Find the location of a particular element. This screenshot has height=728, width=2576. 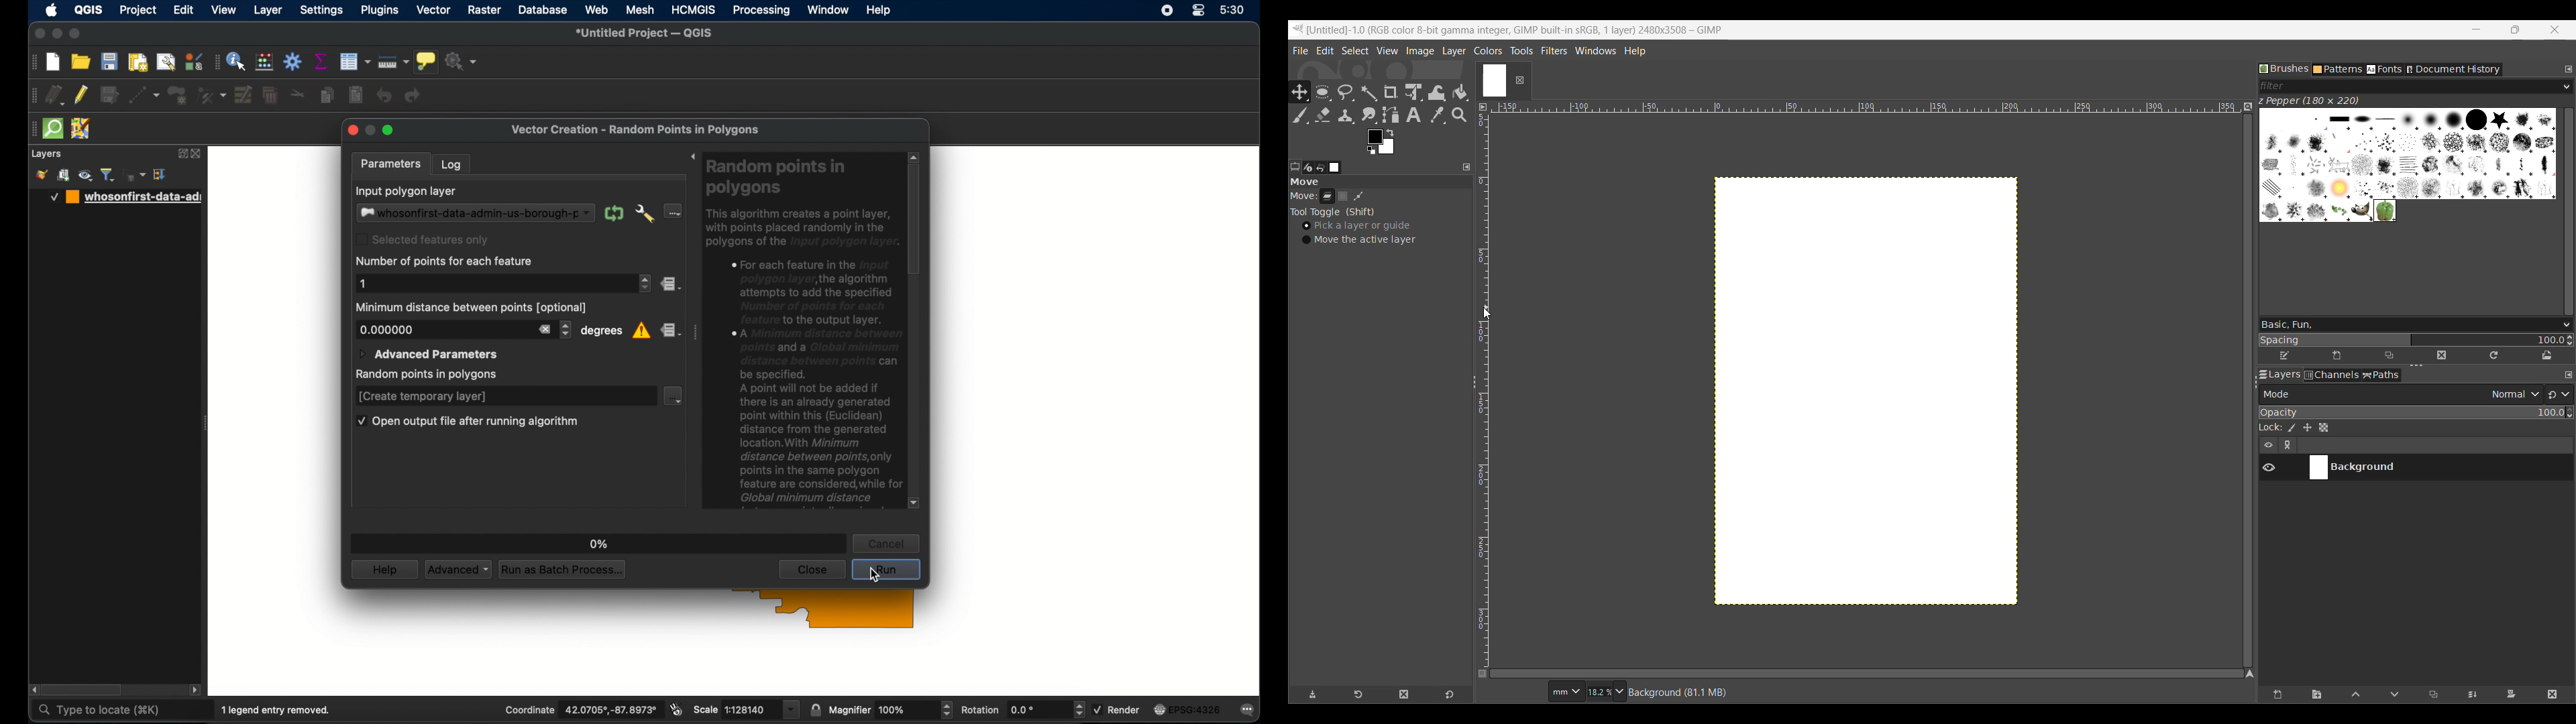

0.000000 is located at coordinates (386, 329).